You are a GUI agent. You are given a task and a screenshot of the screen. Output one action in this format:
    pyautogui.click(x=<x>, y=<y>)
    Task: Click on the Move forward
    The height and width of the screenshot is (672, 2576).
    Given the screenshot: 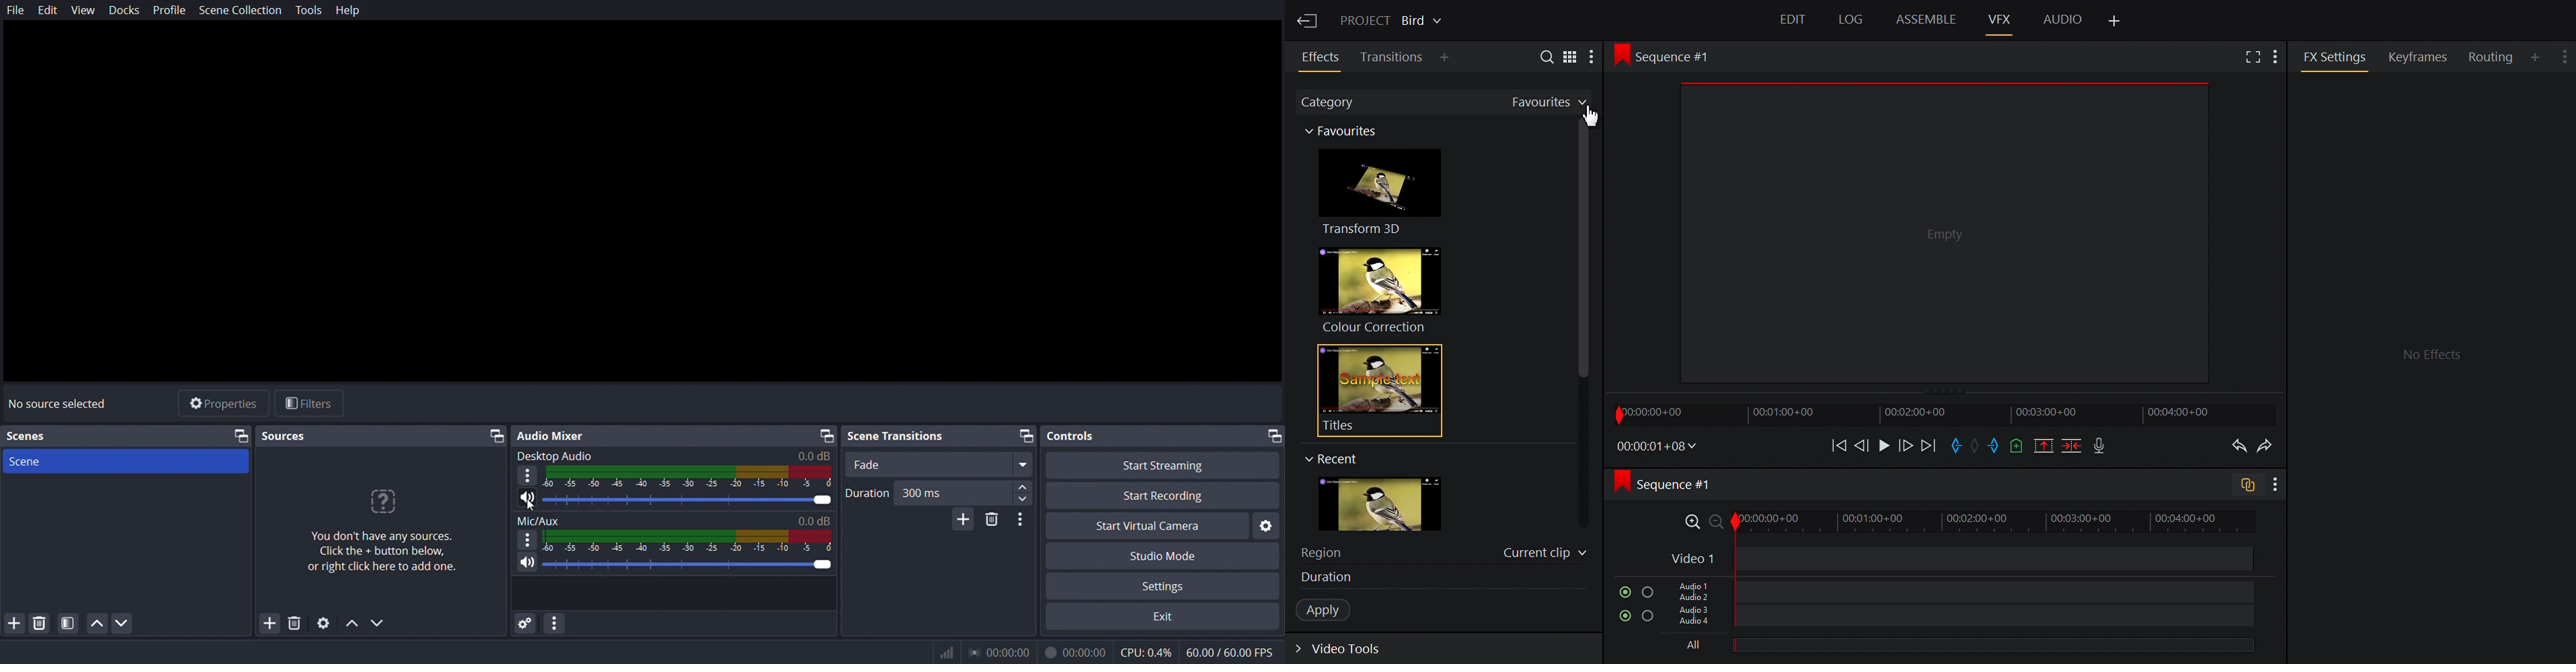 What is the action you would take?
    pyautogui.click(x=1928, y=446)
    